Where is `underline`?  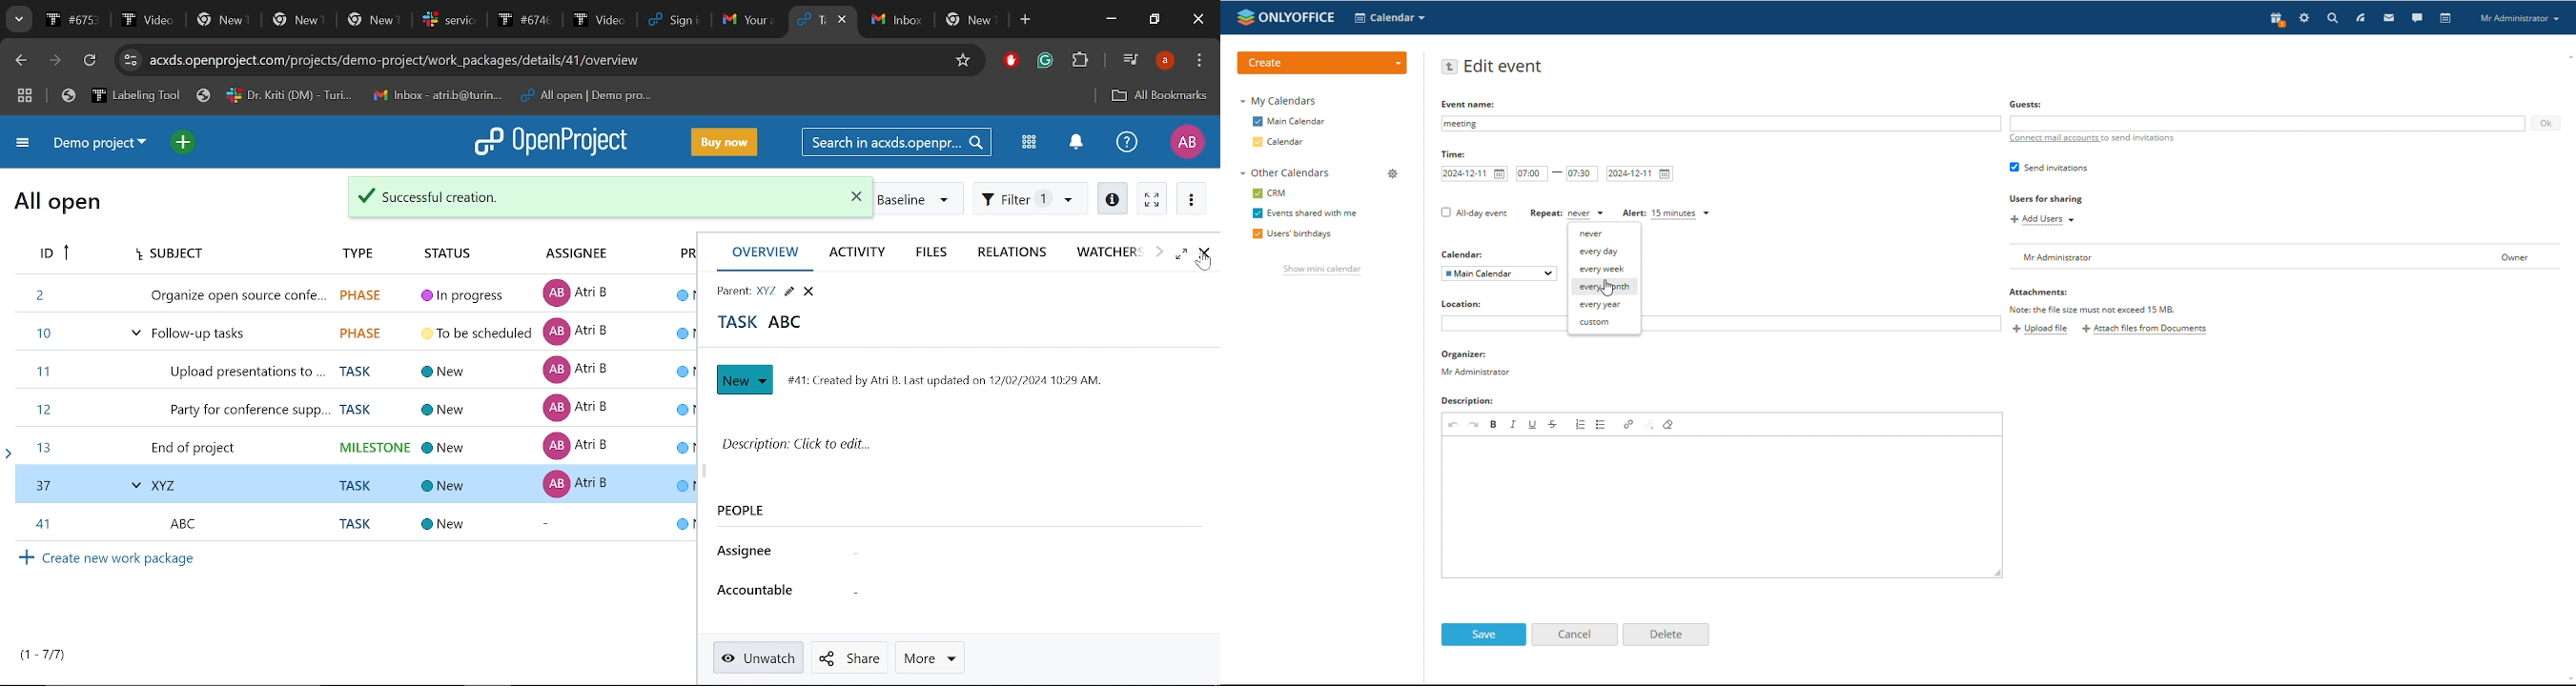
underline is located at coordinates (1533, 424).